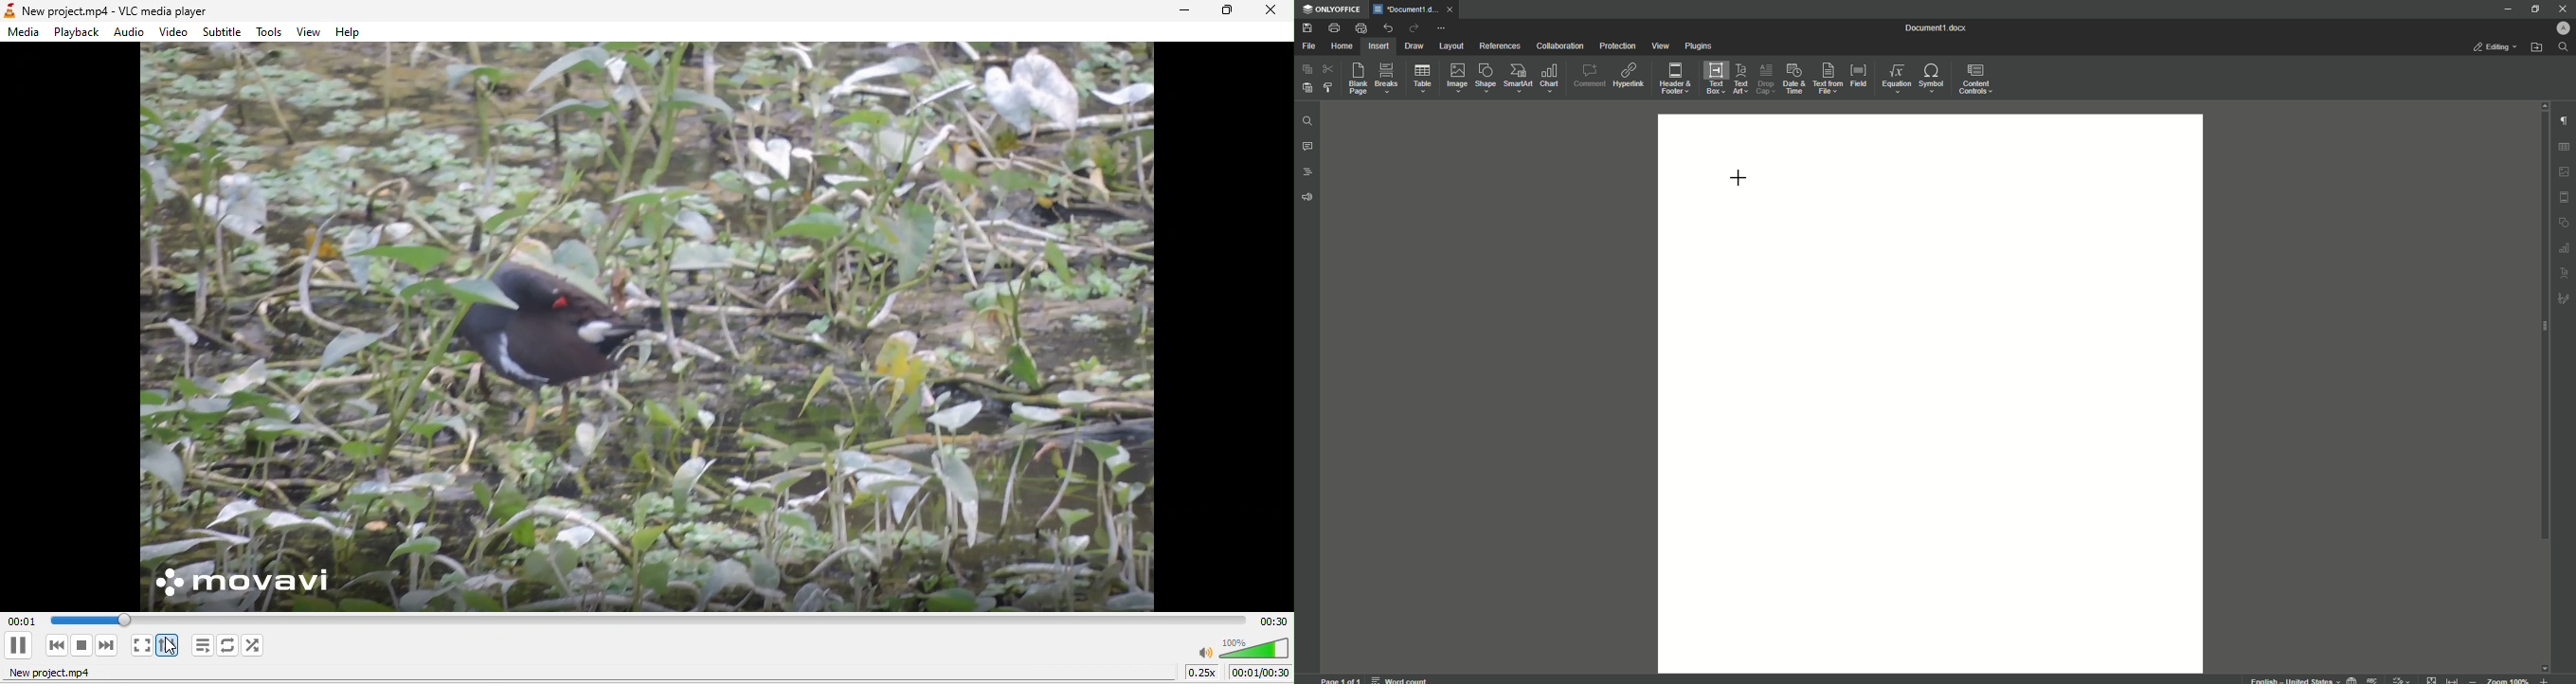 This screenshot has width=2576, height=700. I want to click on previous media, so click(53, 645).